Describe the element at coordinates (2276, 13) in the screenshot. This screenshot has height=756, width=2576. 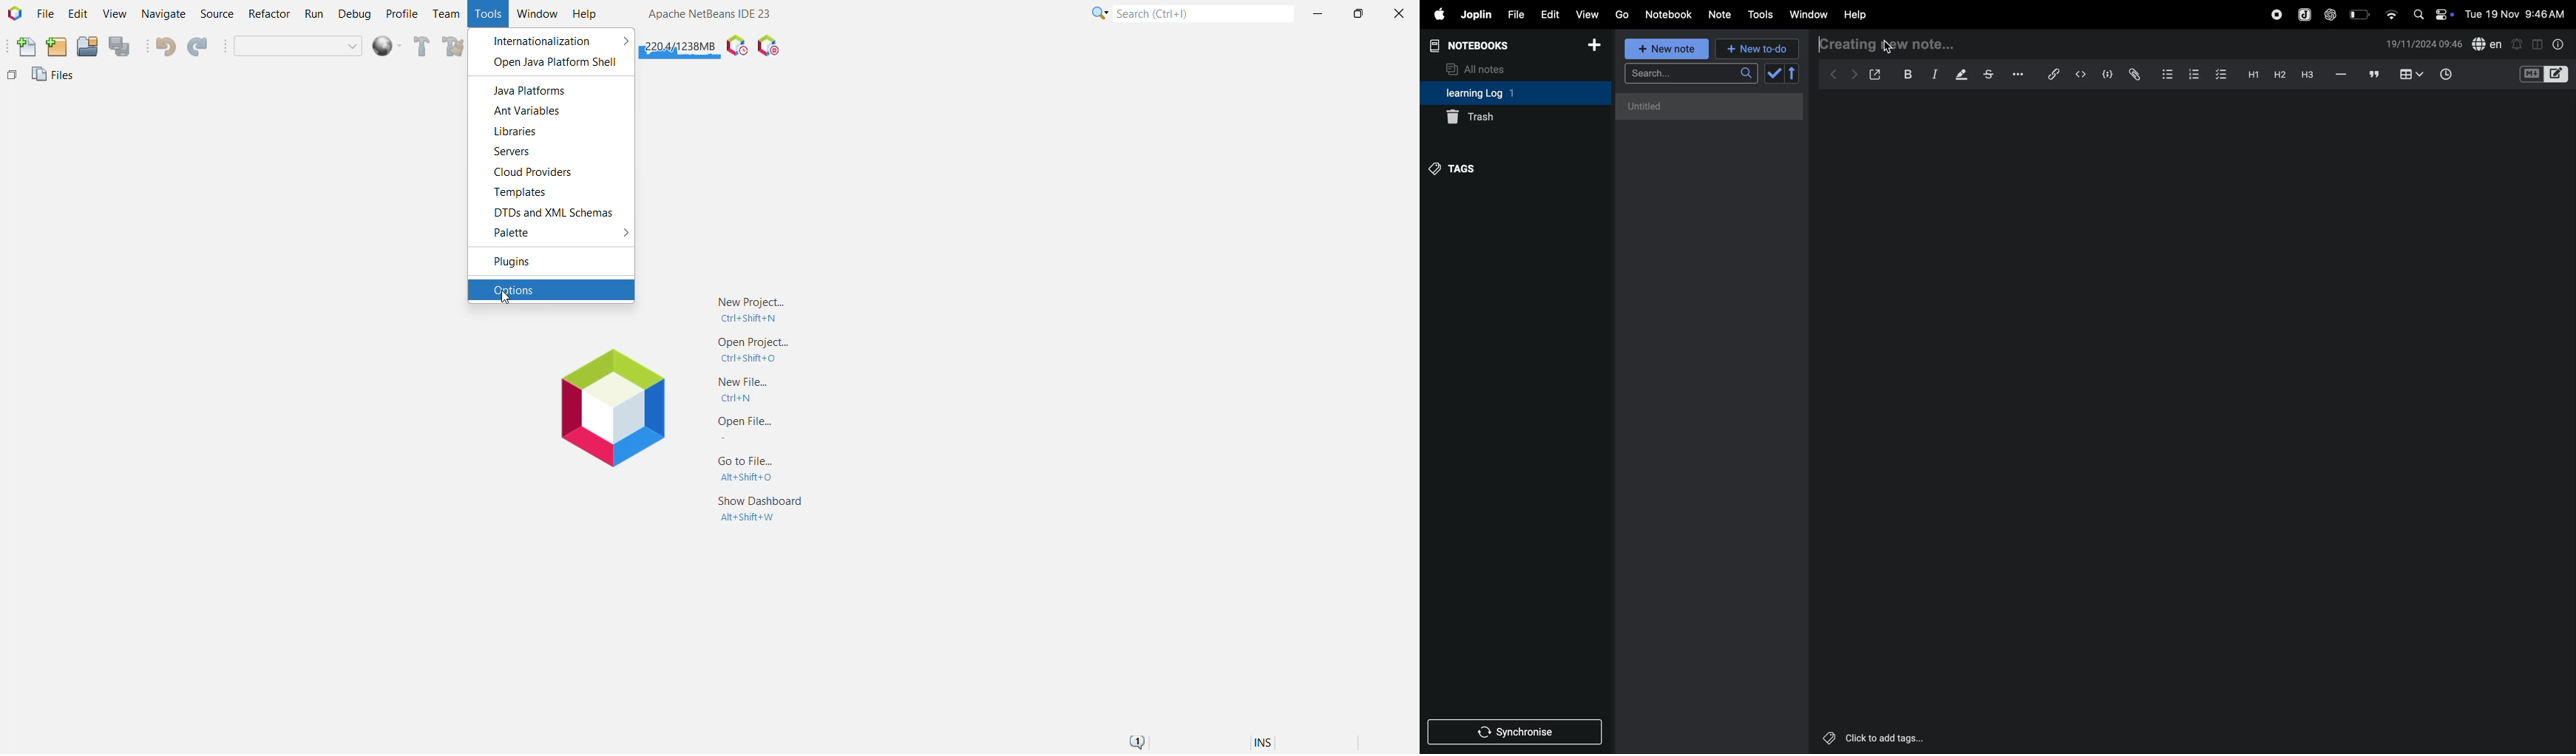
I see `record` at that location.